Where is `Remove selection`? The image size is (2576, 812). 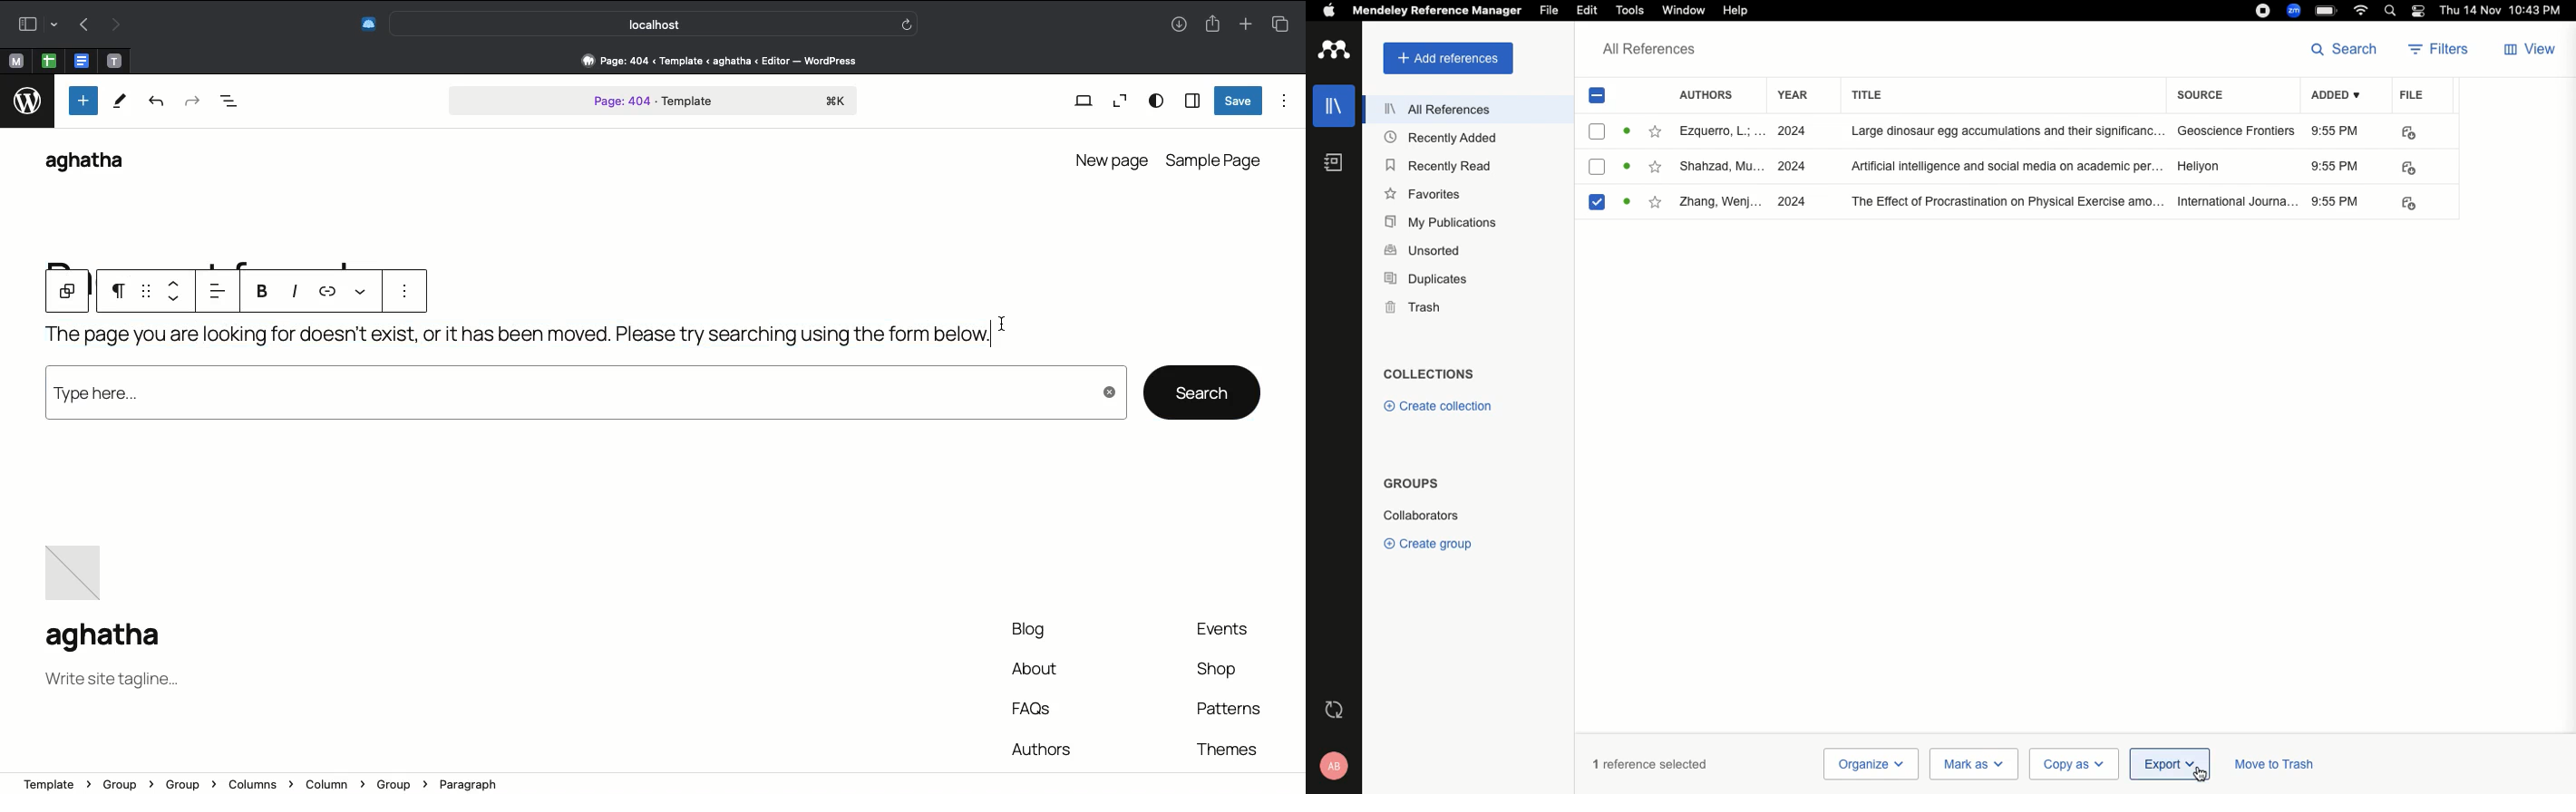 Remove selection is located at coordinates (1600, 99).